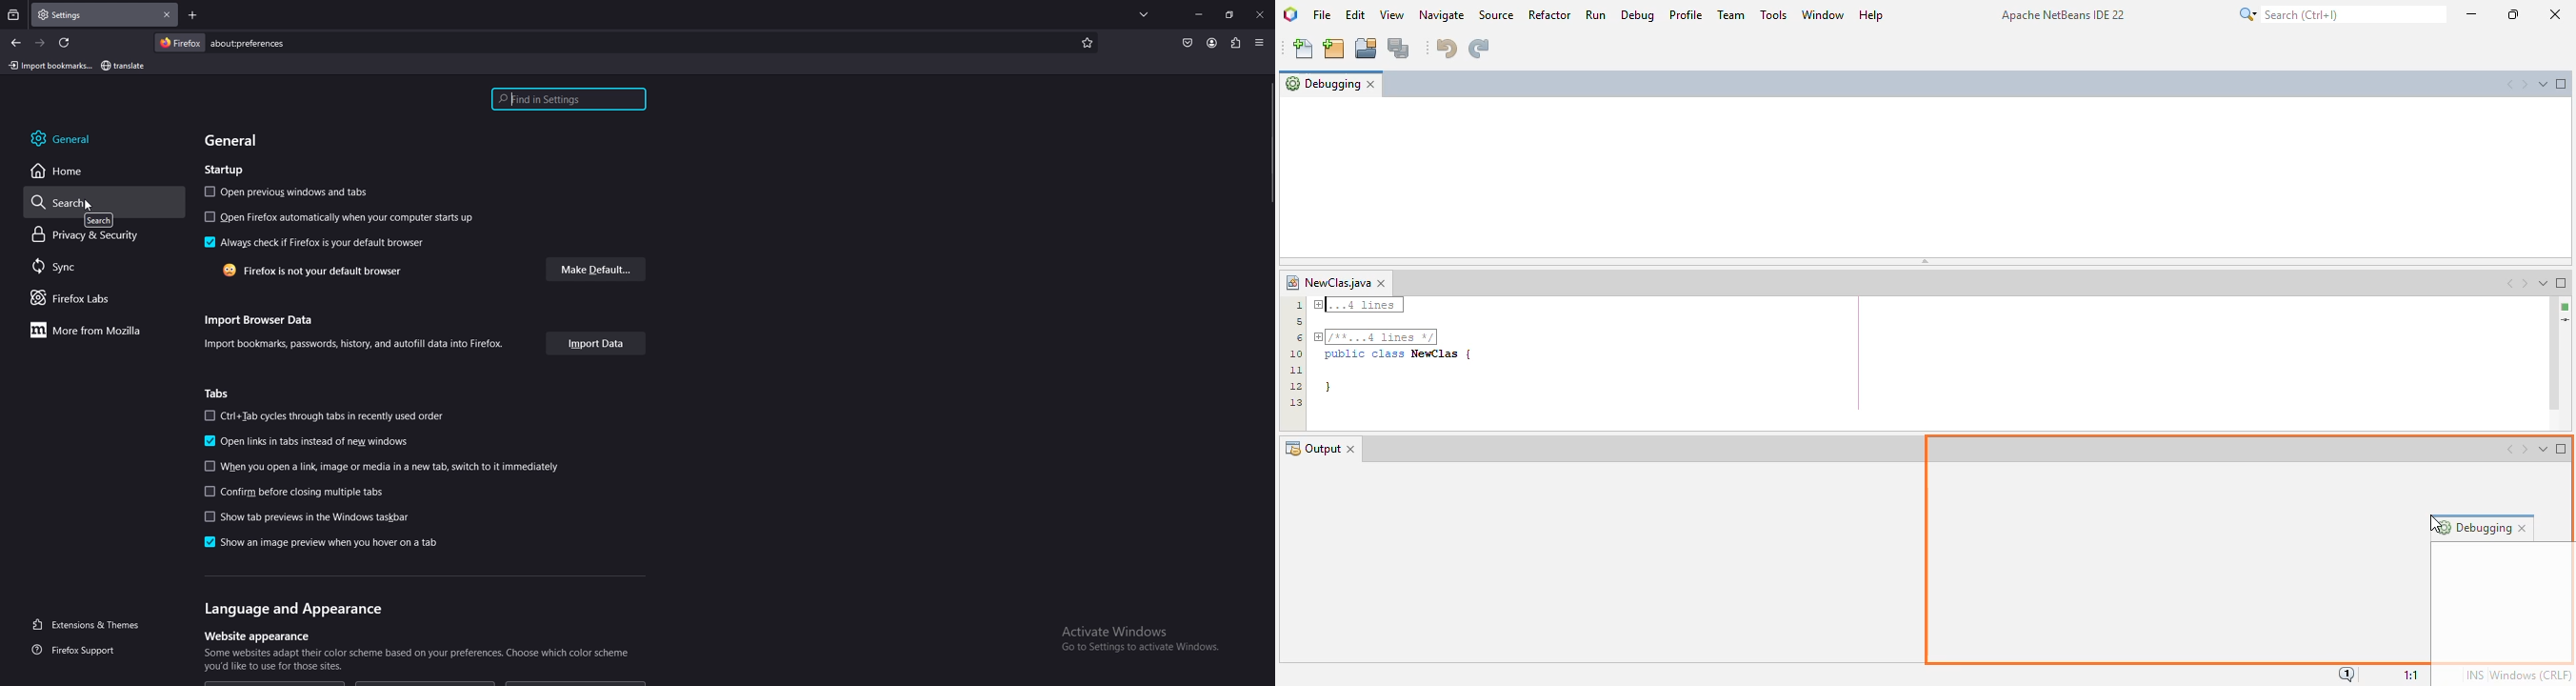 This screenshot has width=2576, height=700. What do you see at coordinates (1230, 15) in the screenshot?
I see `resize` at bounding box center [1230, 15].